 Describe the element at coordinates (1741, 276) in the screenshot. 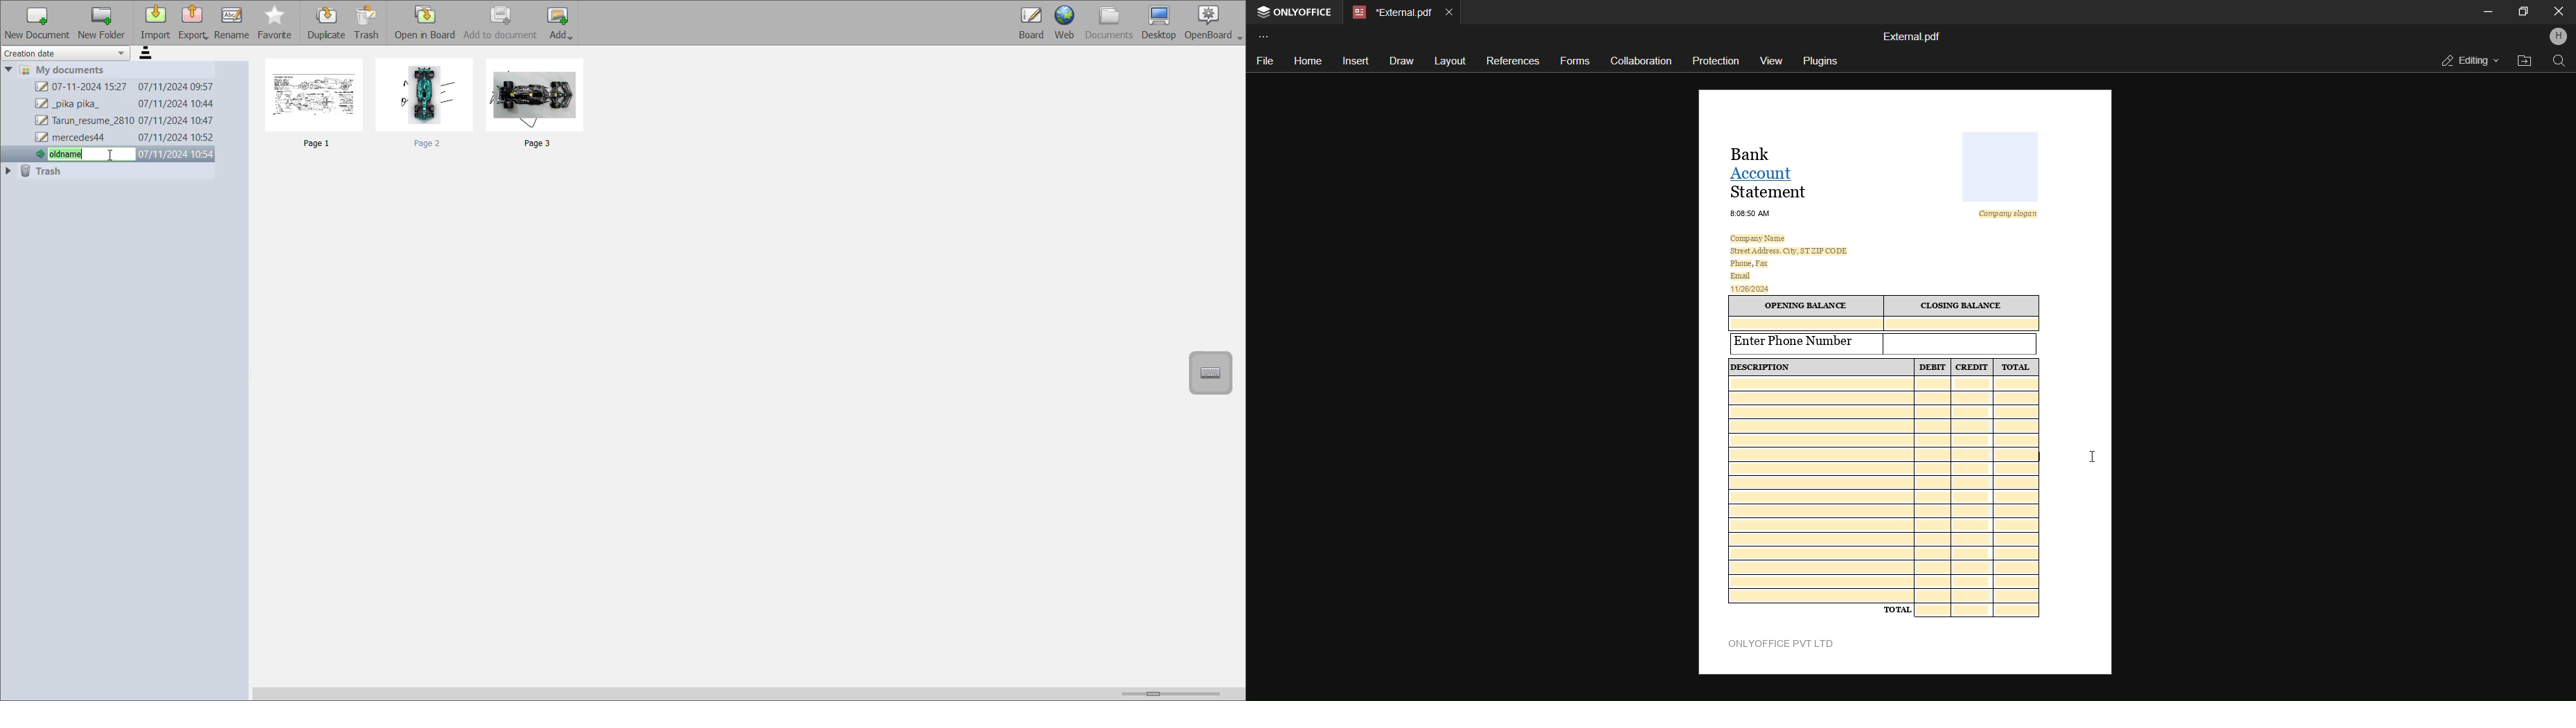

I see `Email` at that location.